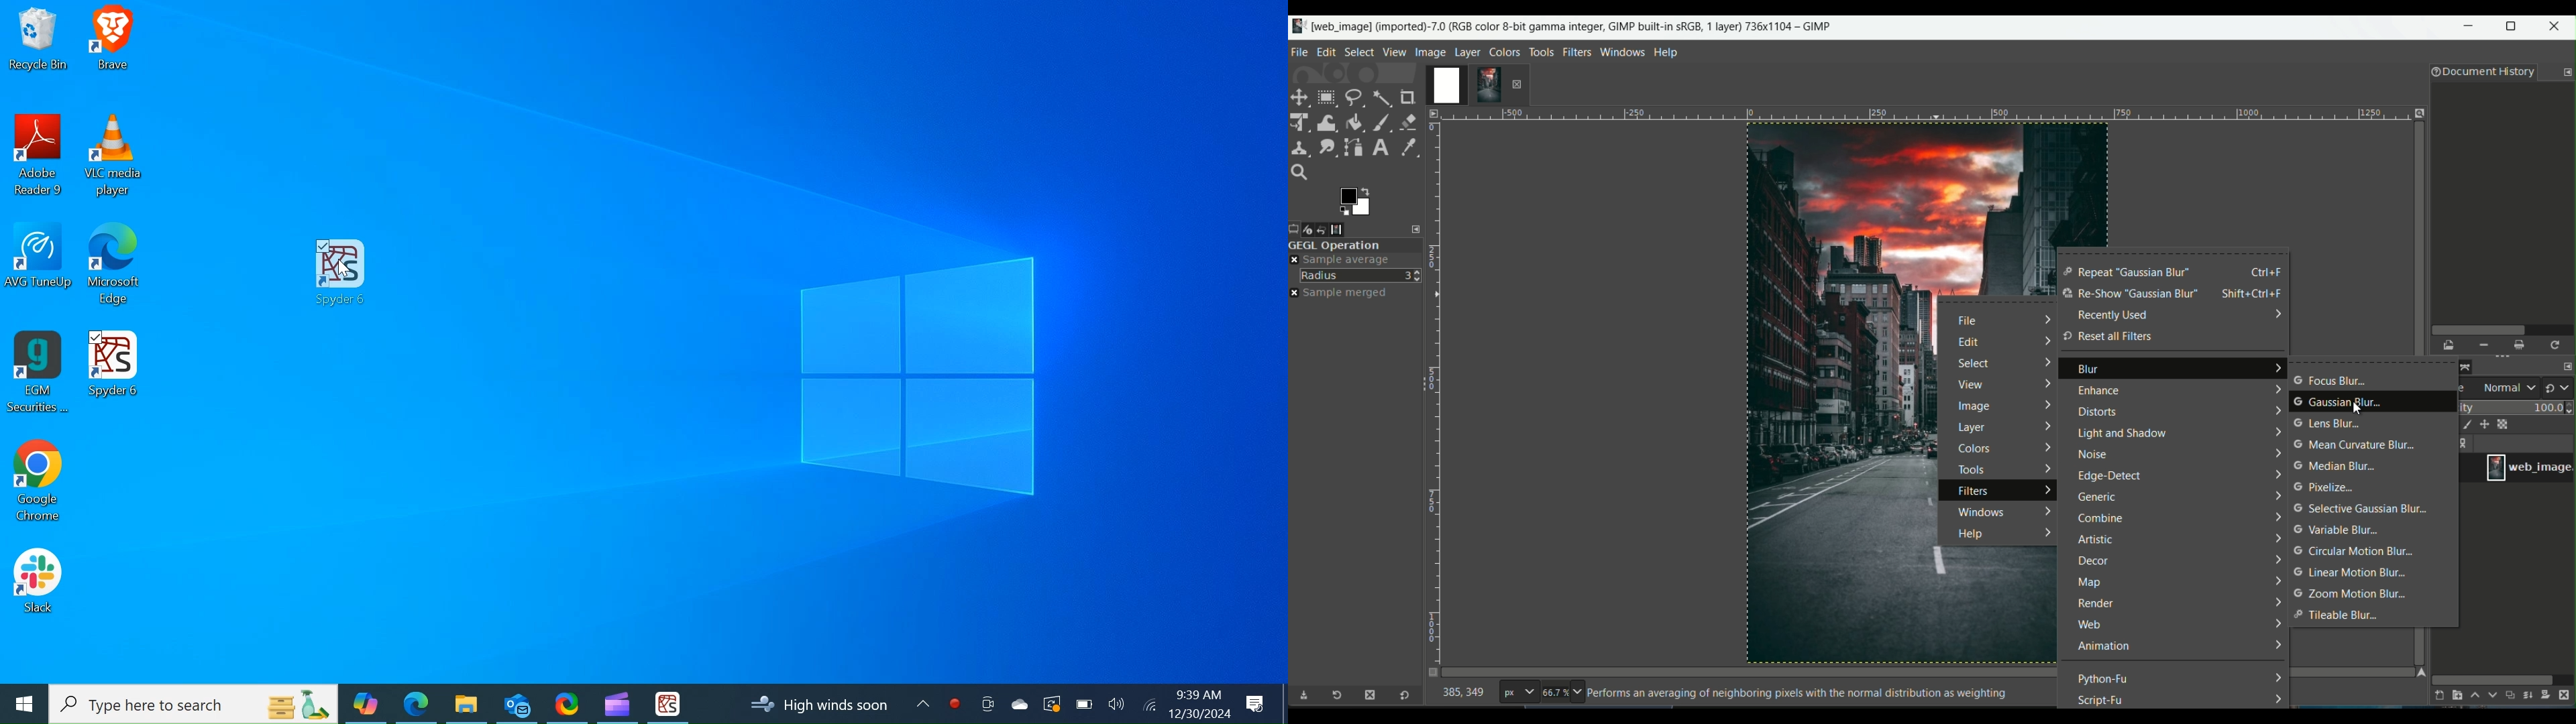 The height and width of the screenshot is (728, 2576). I want to click on width measuring scale, so click(1923, 117).